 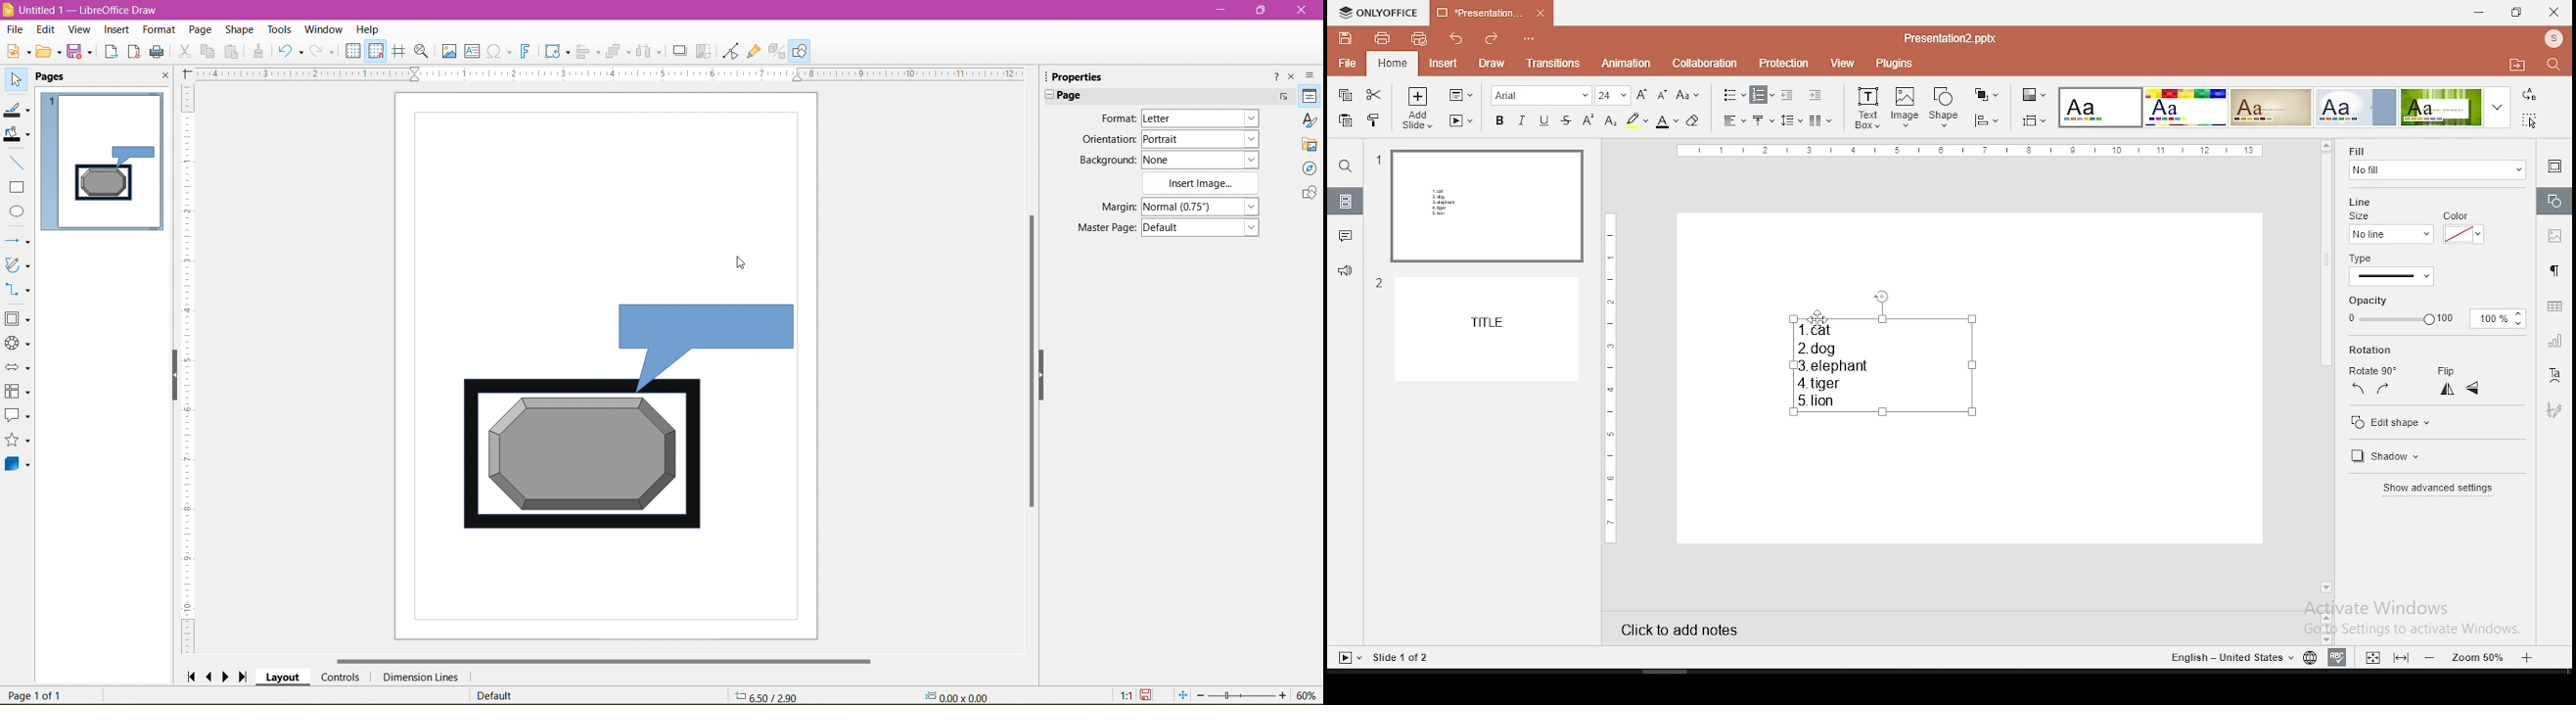 I want to click on highlight, so click(x=1636, y=120).